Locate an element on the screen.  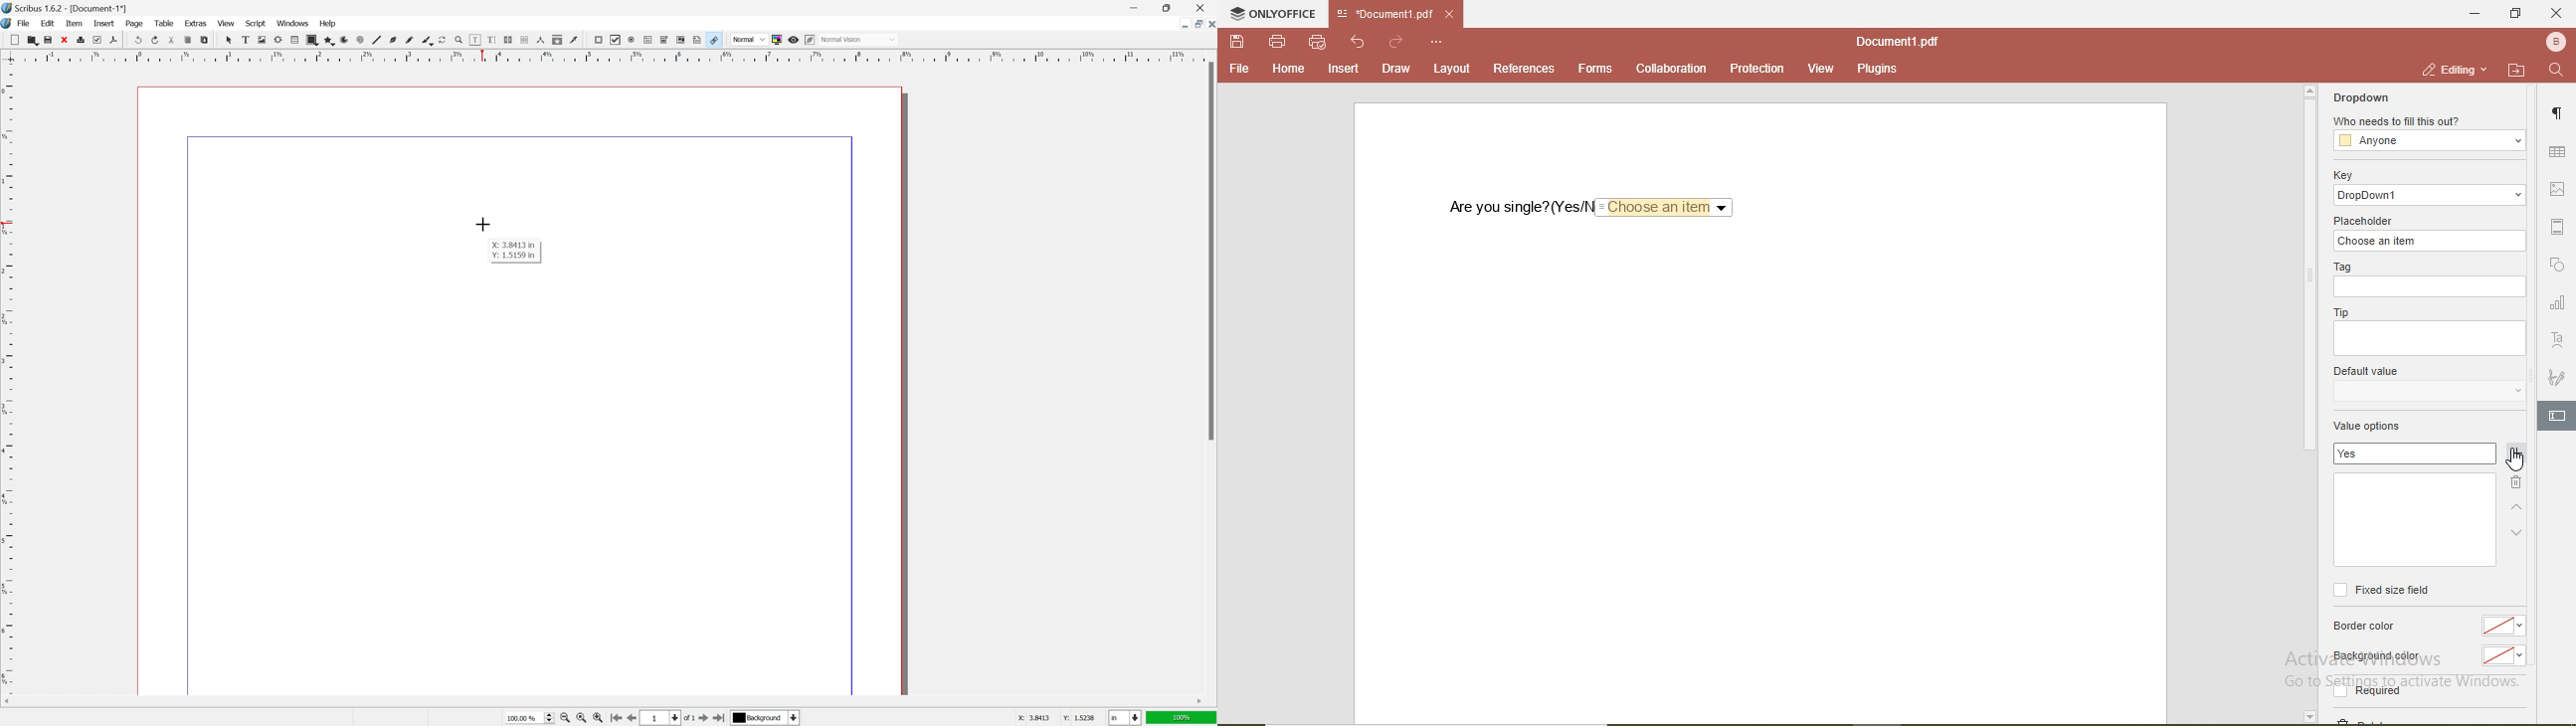
placeholder is located at coordinates (2362, 219).